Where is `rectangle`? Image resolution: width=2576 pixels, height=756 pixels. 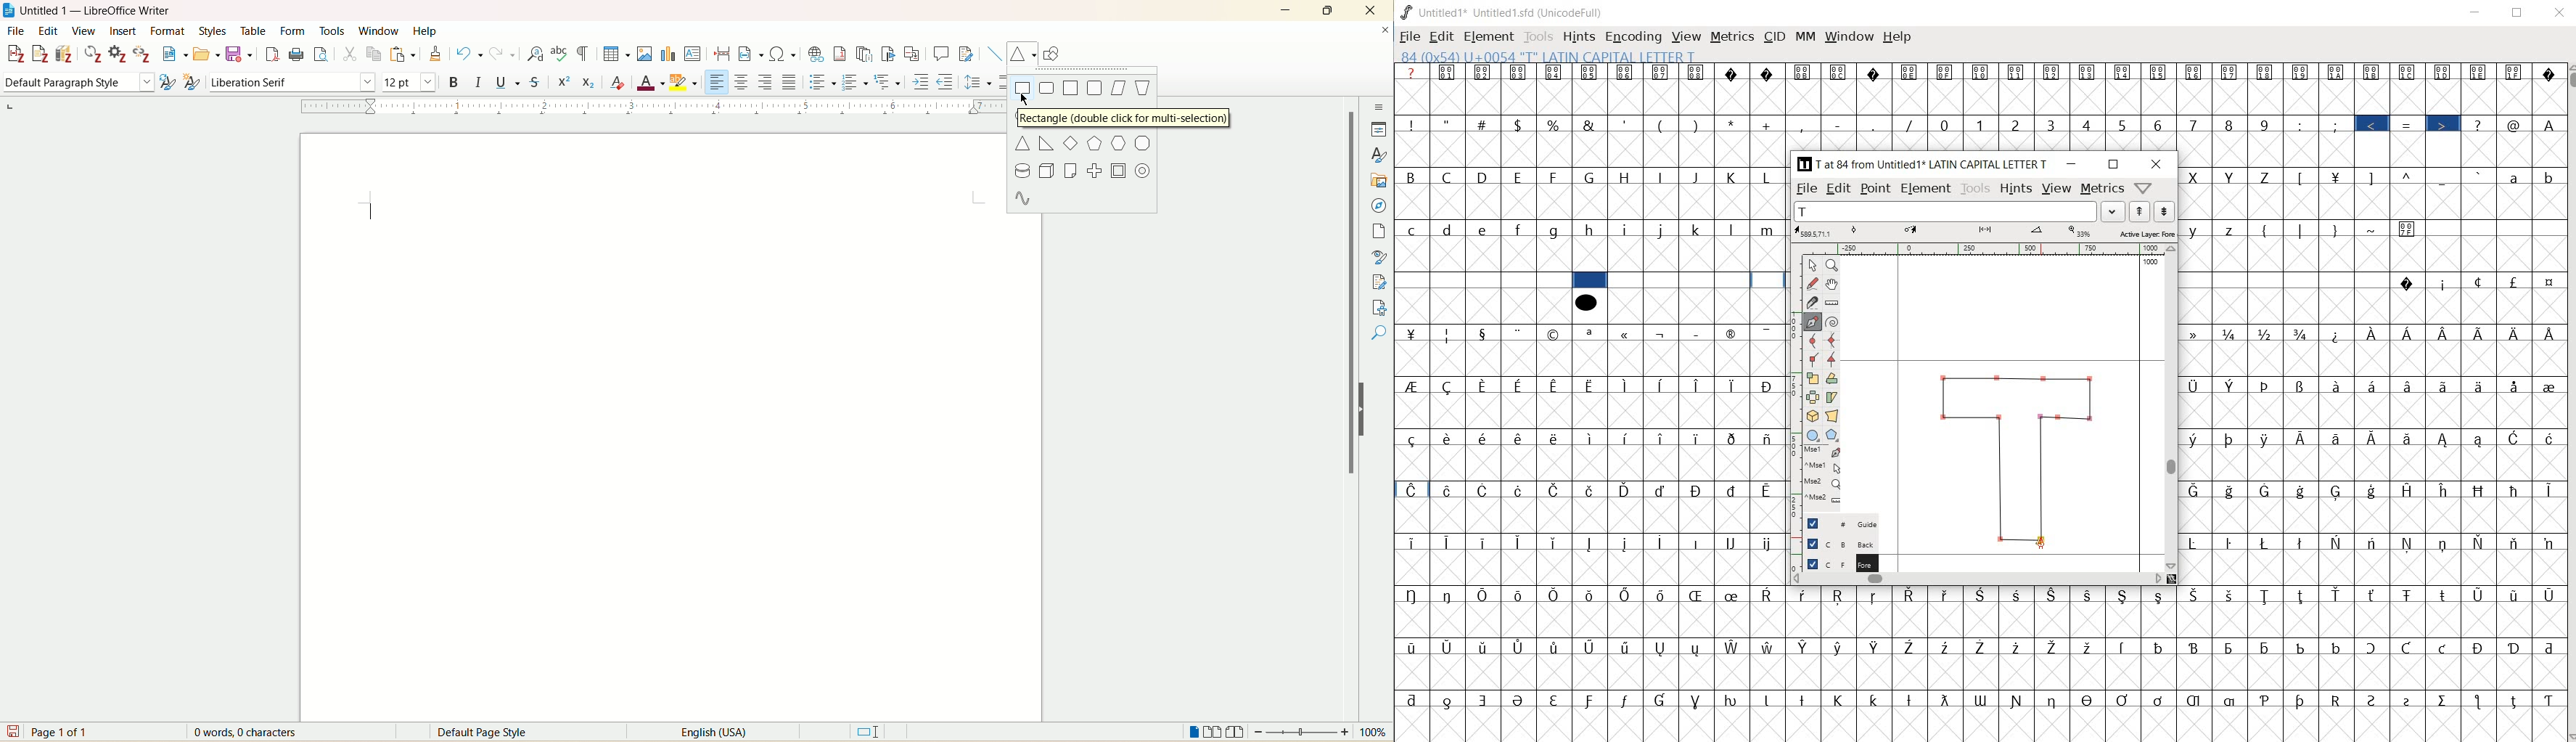
rectangle is located at coordinates (1024, 87).